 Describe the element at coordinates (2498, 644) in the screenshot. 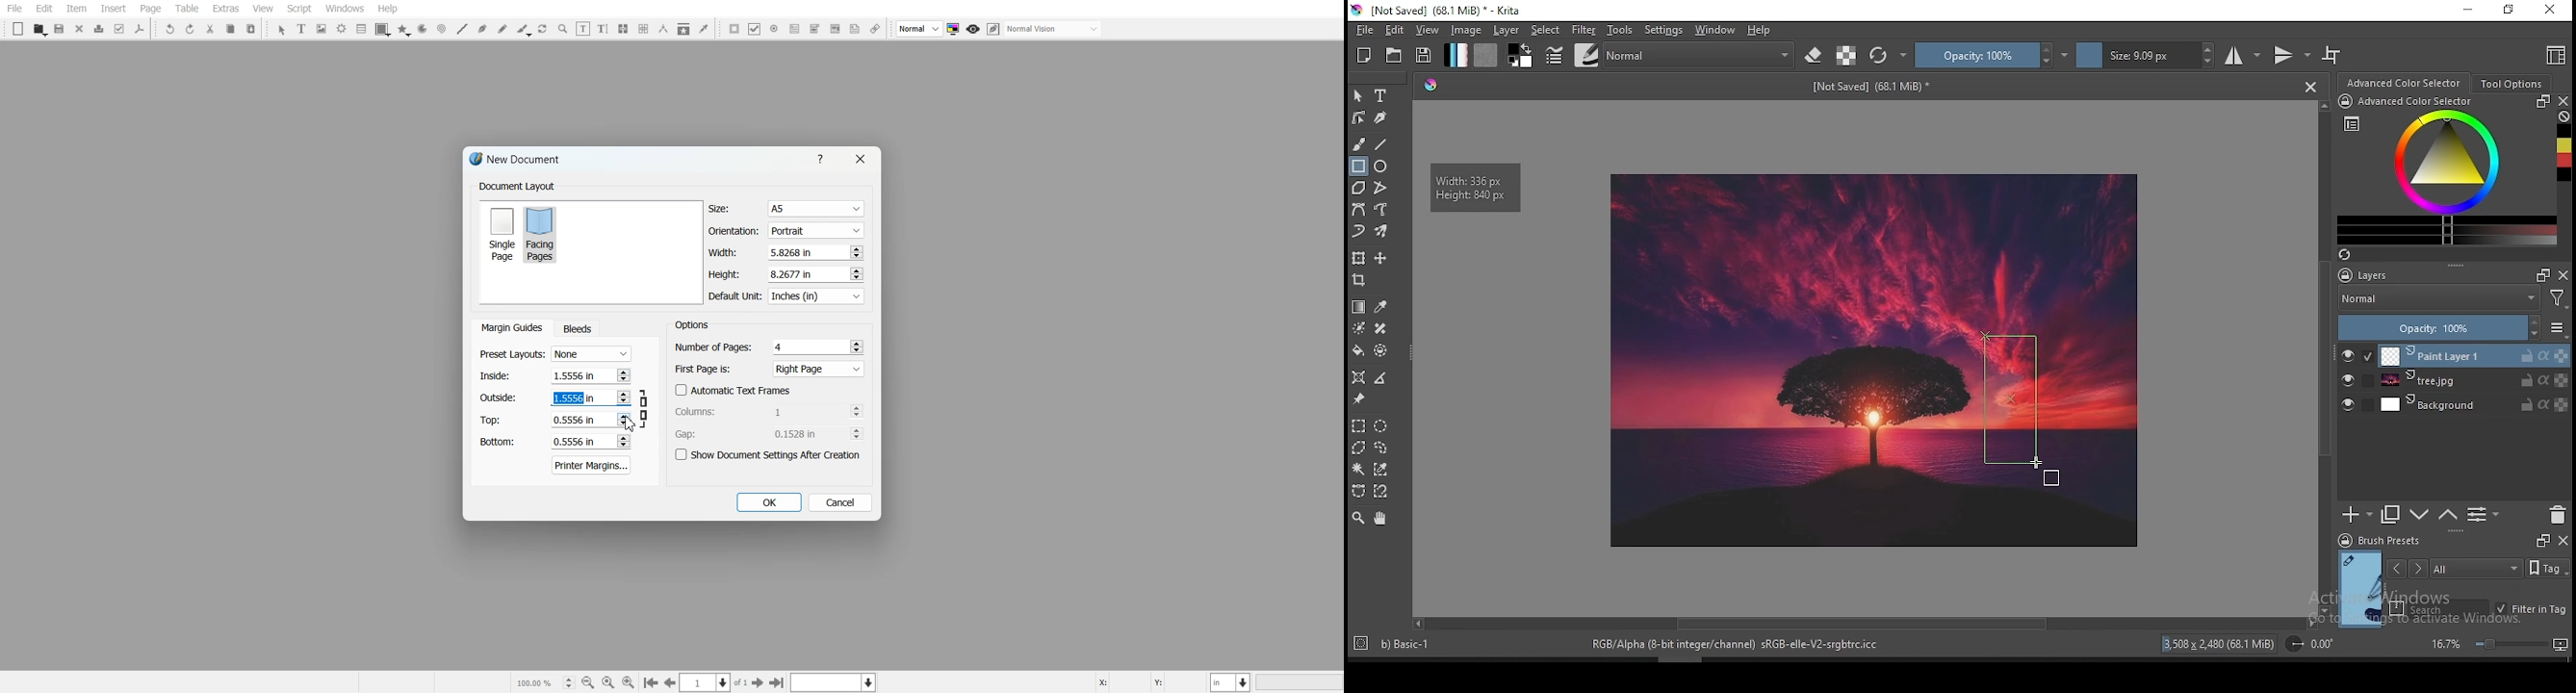

I see `zoom ` at that location.